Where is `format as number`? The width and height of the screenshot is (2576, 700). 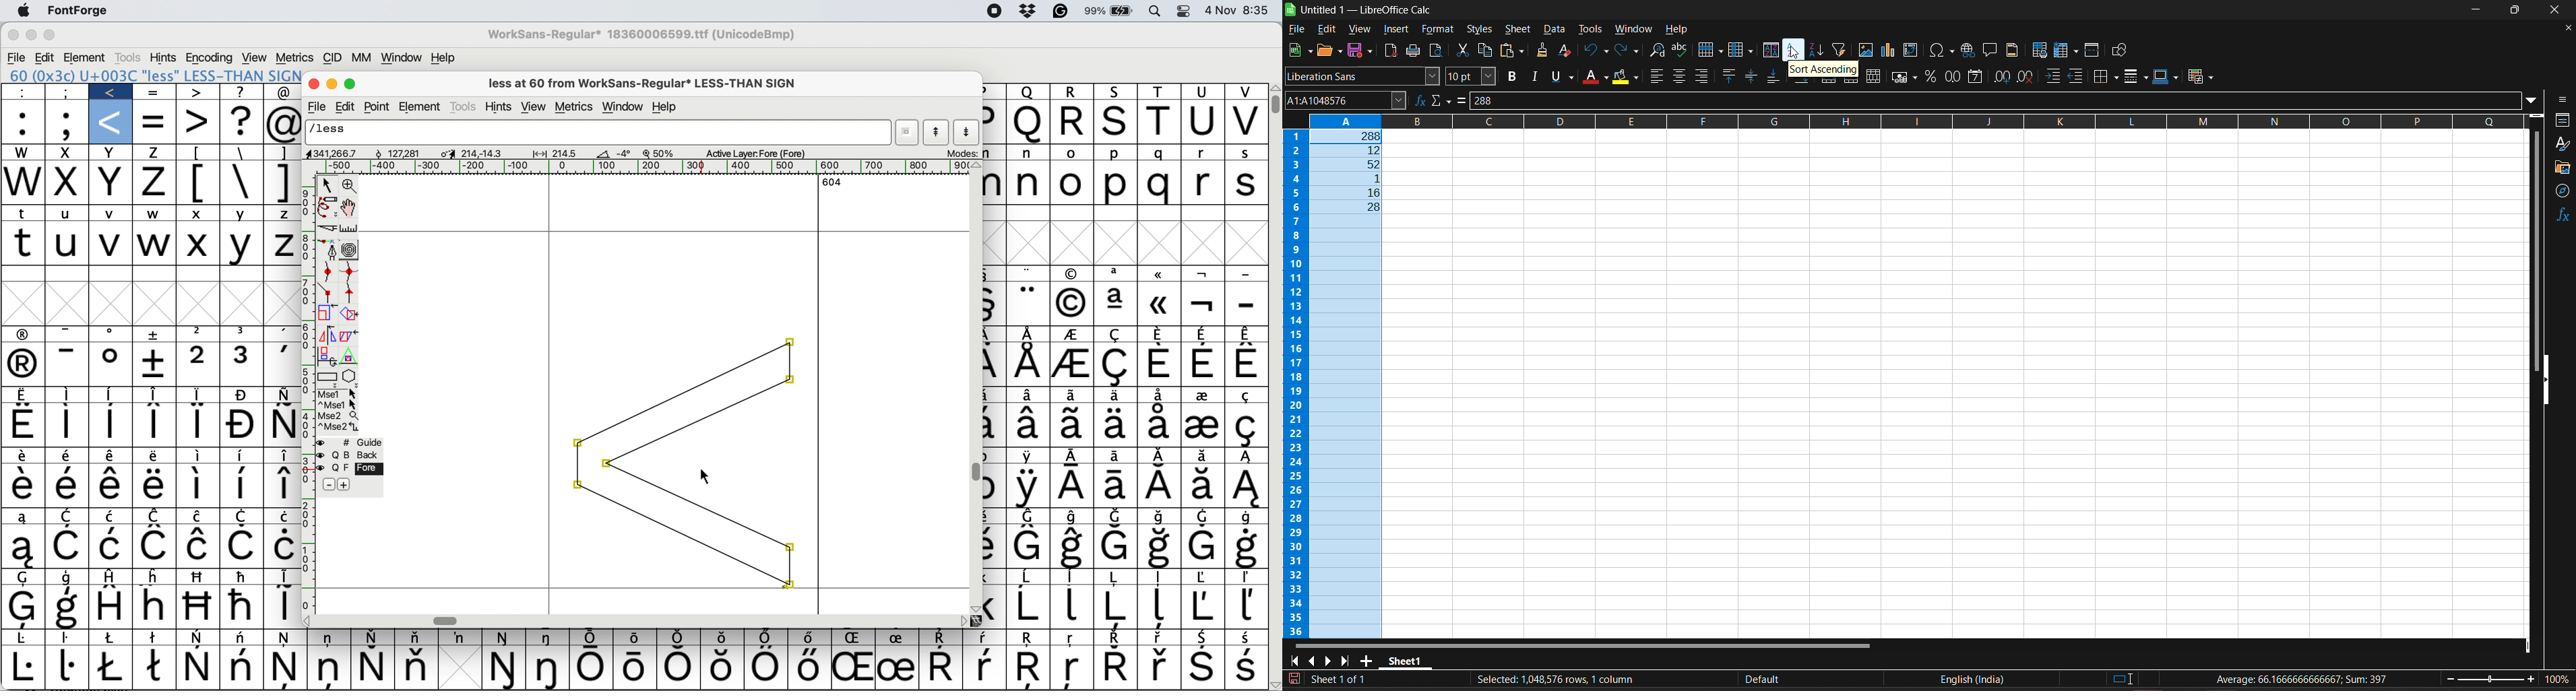 format as number is located at coordinates (1953, 77).